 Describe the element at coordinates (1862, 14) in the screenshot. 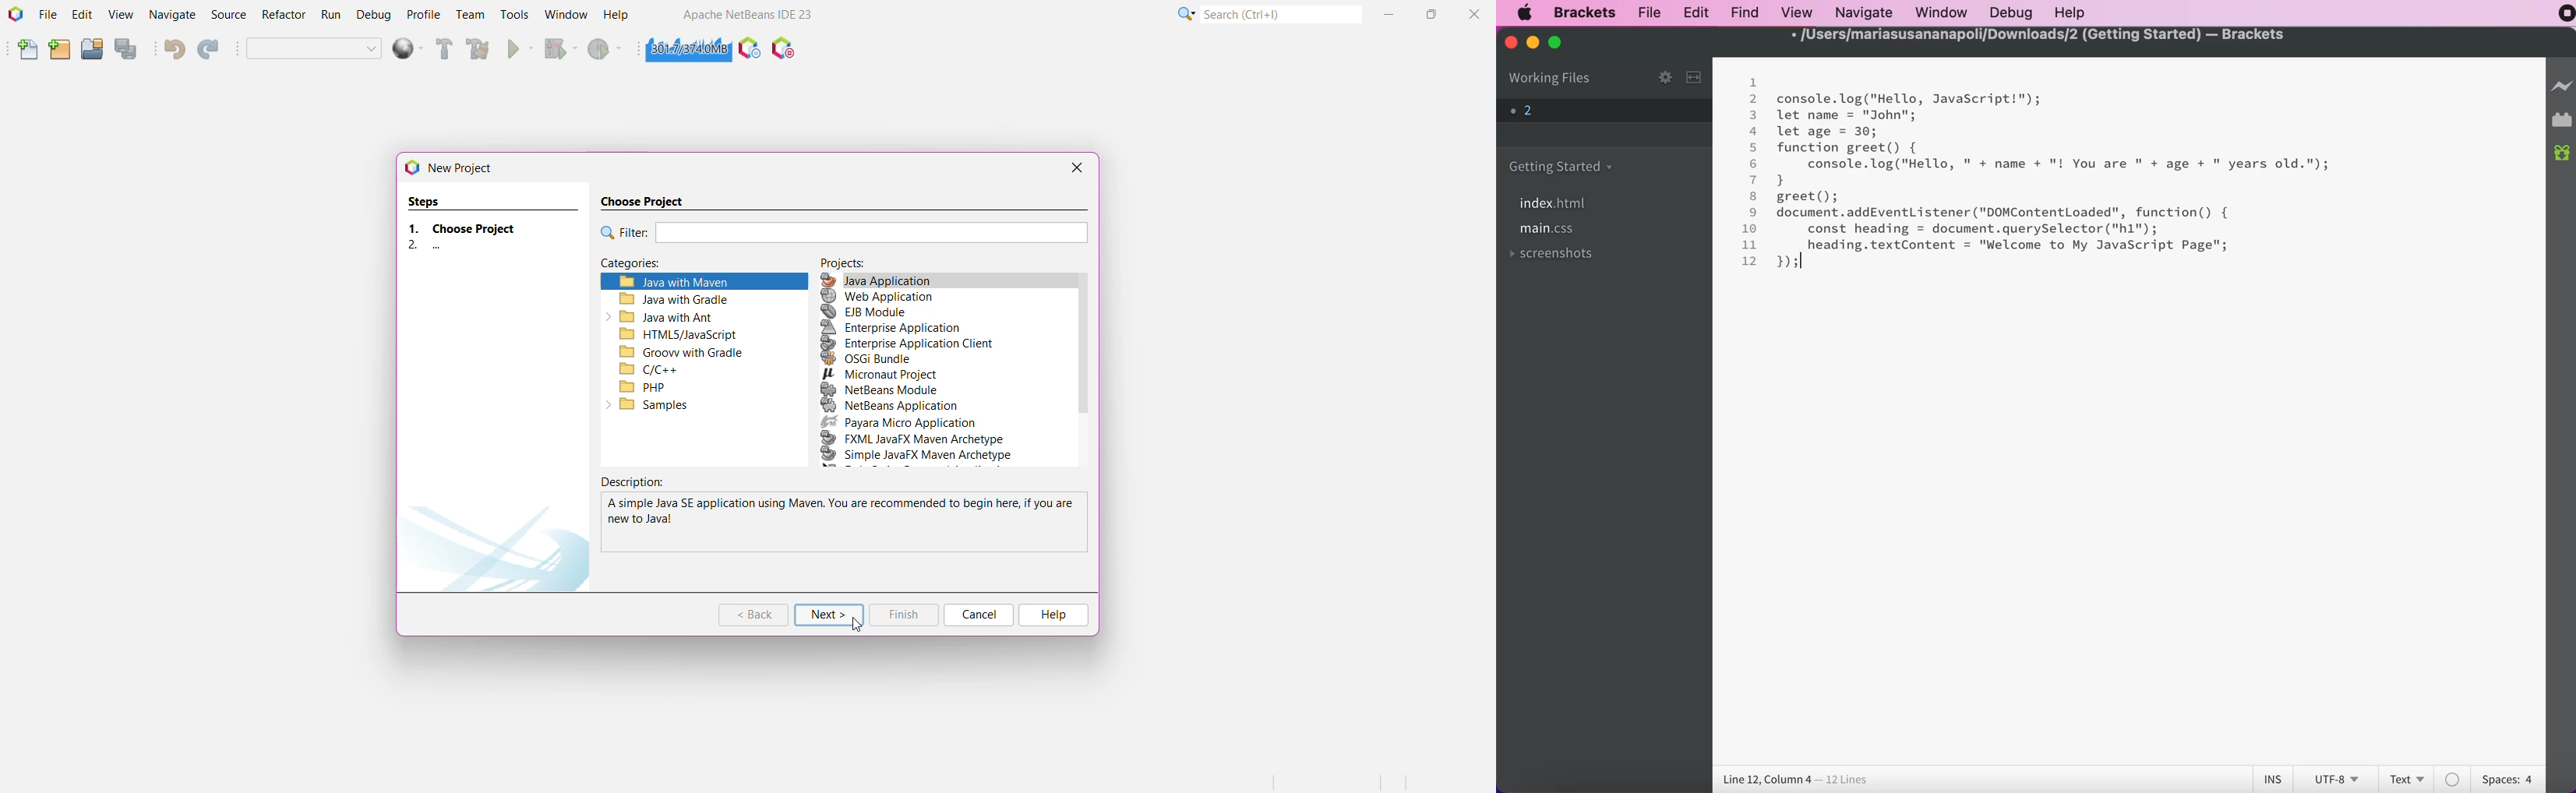

I see `navigate` at that location.